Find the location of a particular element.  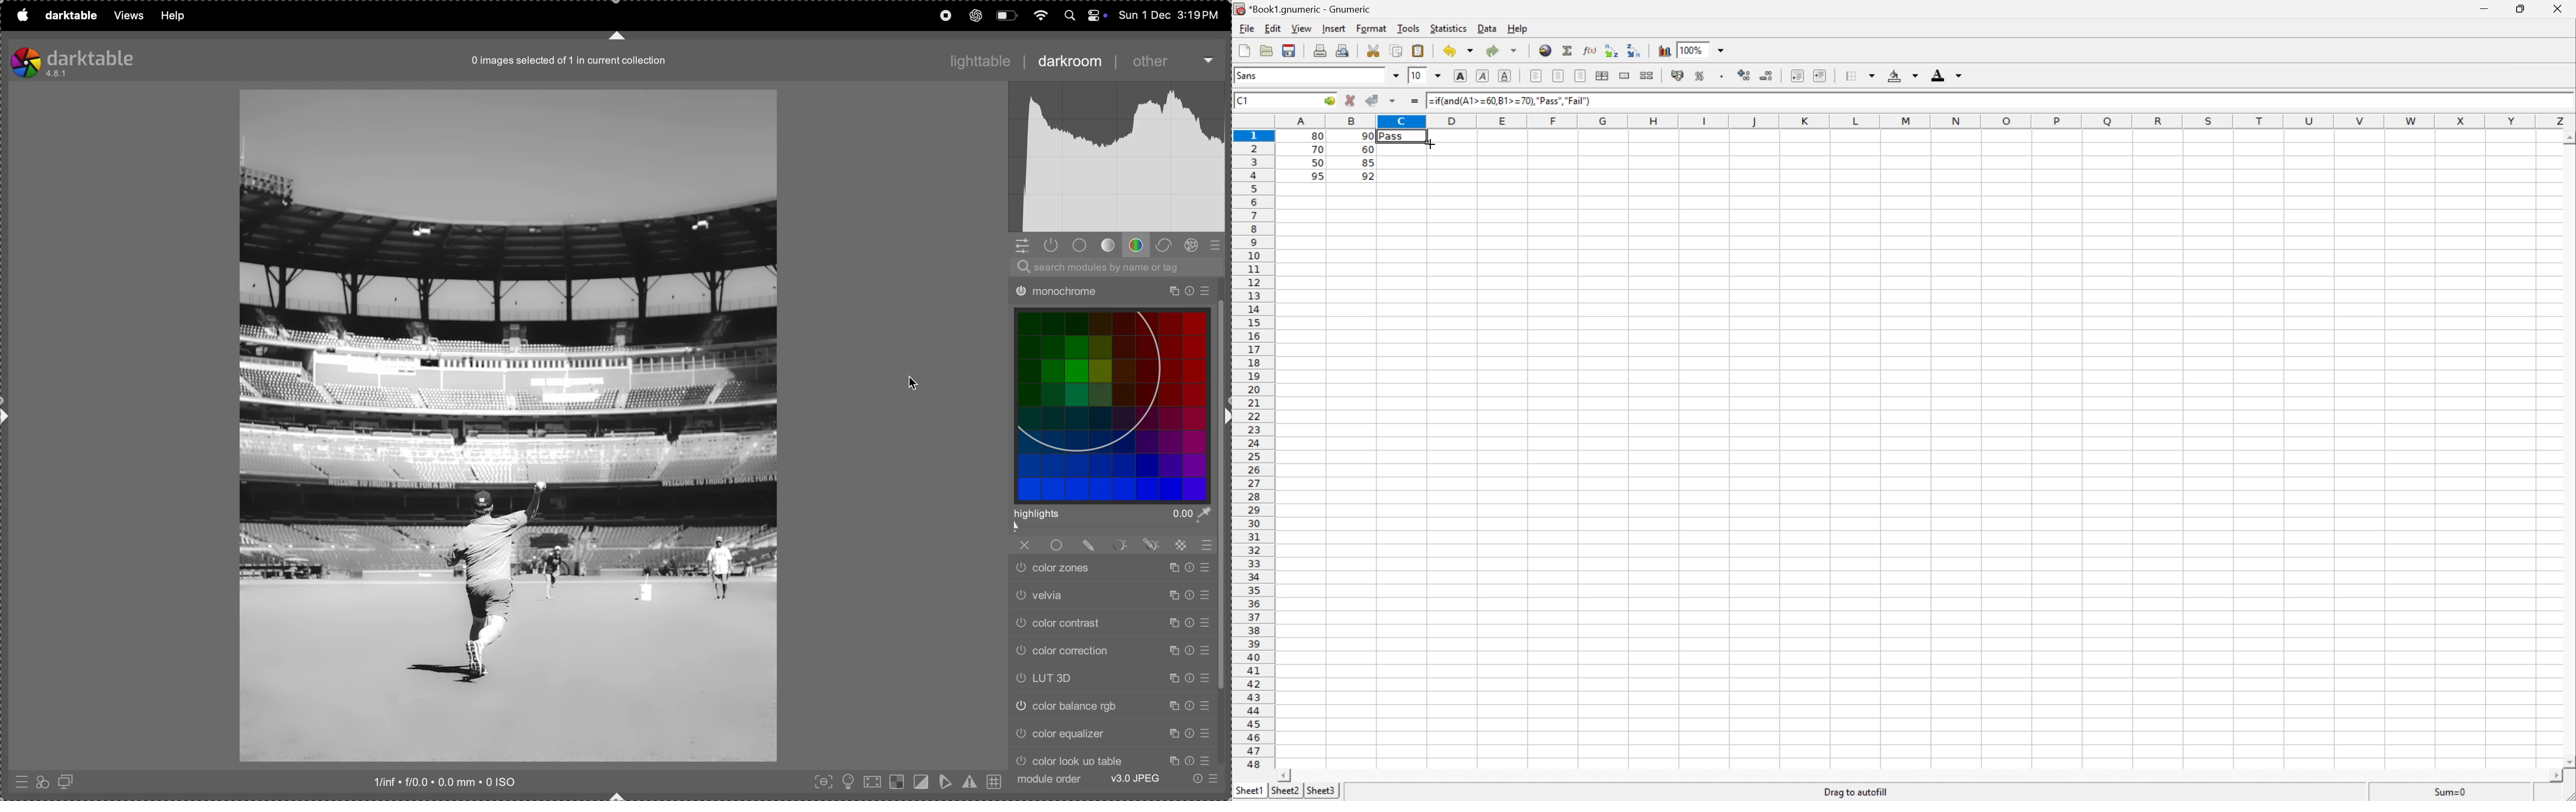

Increase indent, and align the contents to the left is located at coordinates (1823, 75).